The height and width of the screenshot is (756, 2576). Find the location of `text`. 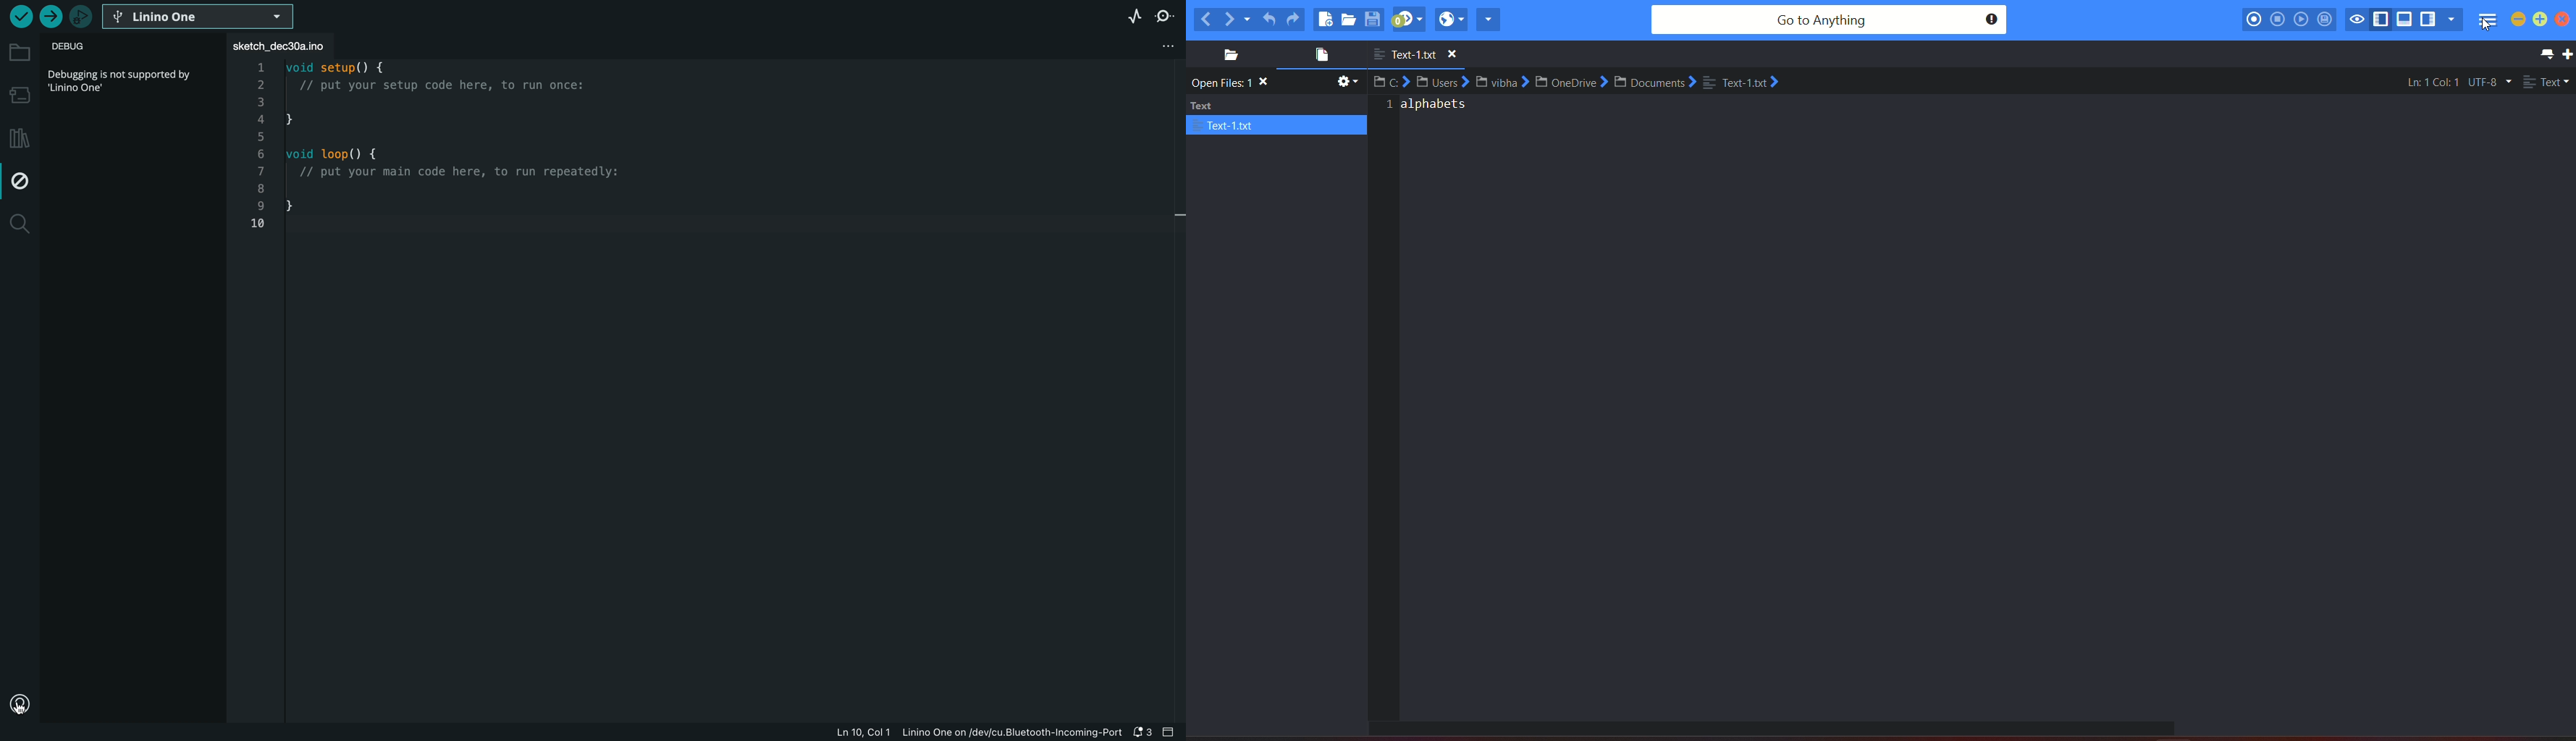

text is located at coordinates (1277, 115).